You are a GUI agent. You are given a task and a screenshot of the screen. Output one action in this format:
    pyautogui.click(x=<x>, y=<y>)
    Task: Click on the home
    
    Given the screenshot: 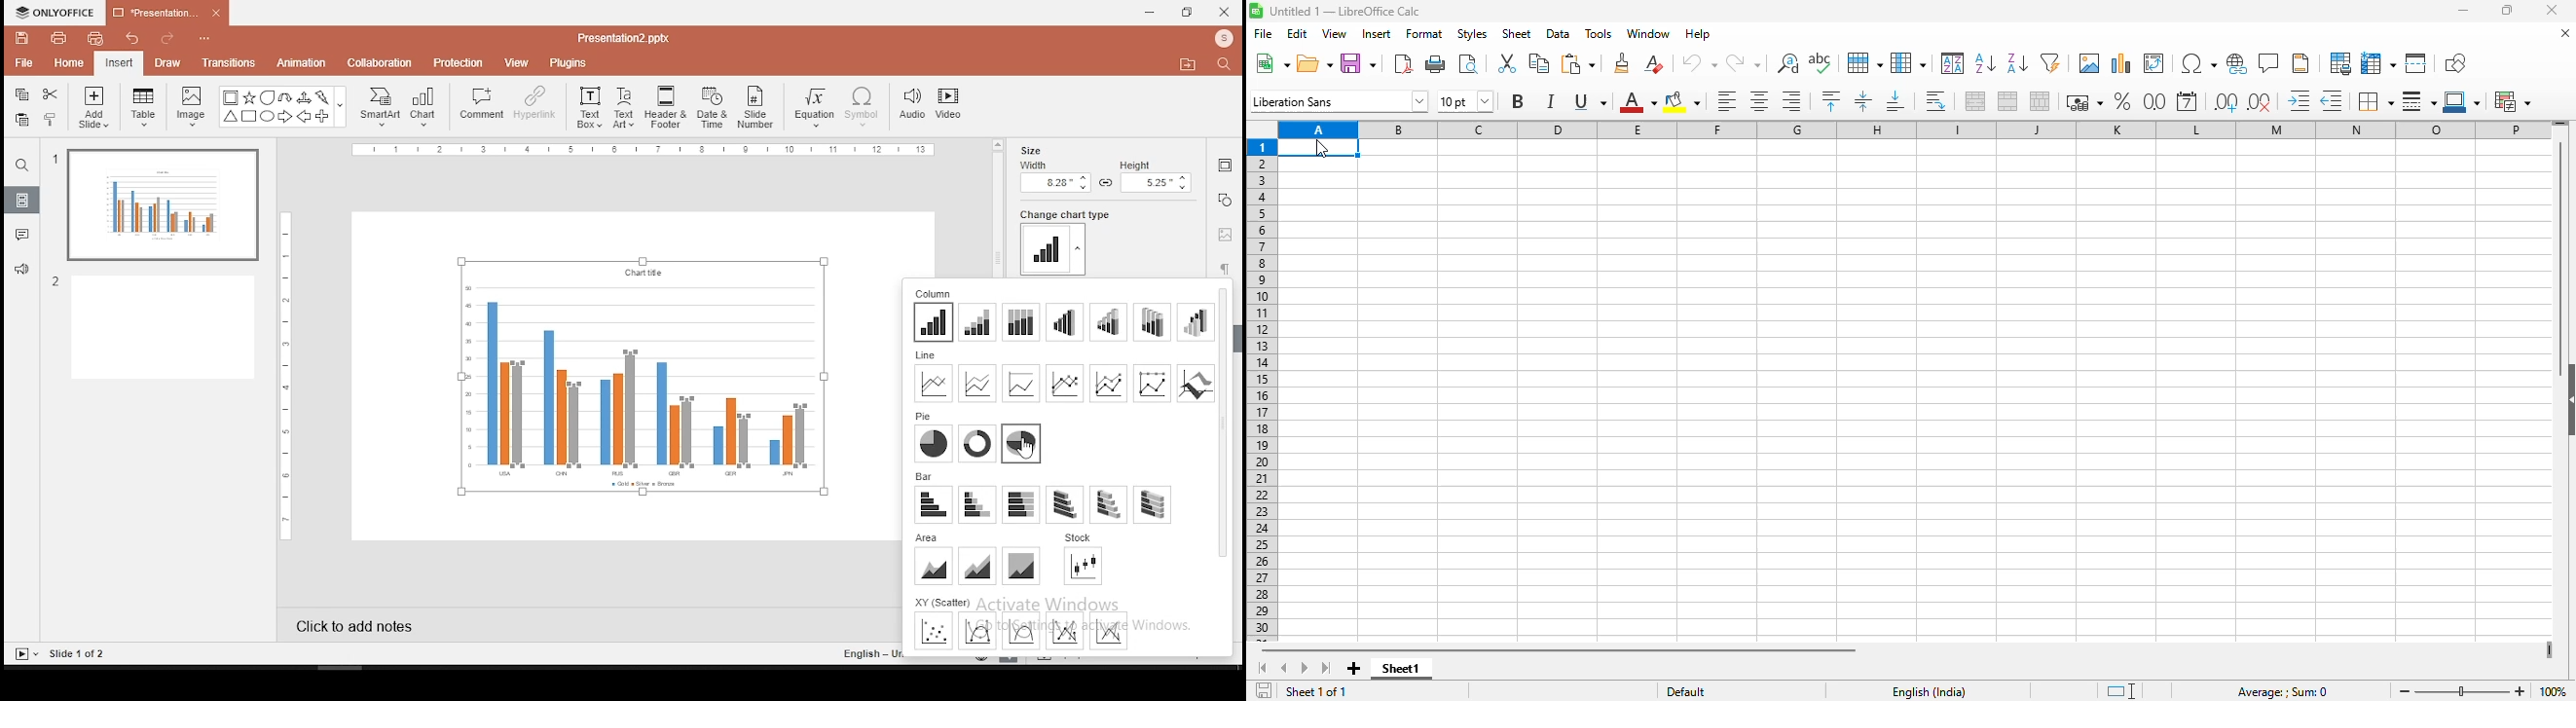 What is the action you would take?
    pyautogui.click(x=70, y=63)
    